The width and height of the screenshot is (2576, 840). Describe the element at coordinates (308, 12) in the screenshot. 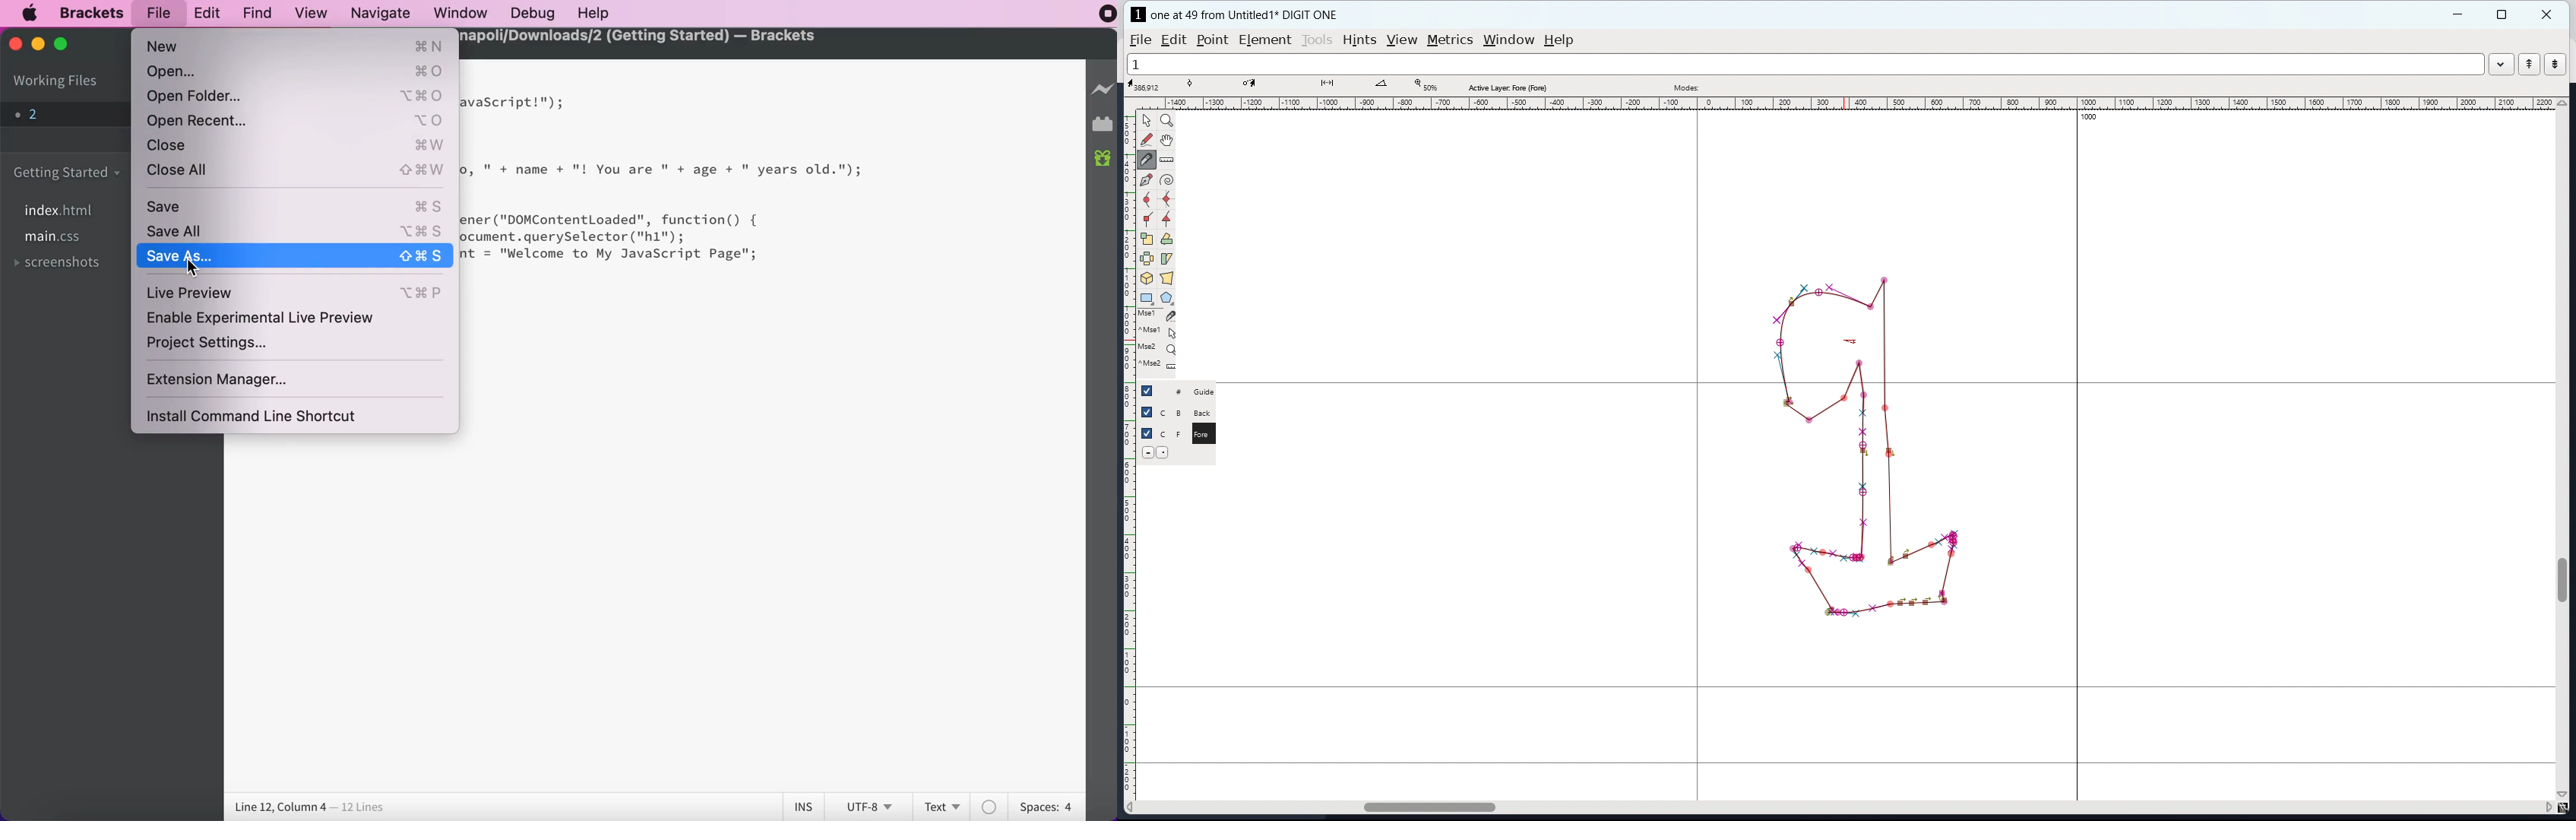

I see `view` at that location.